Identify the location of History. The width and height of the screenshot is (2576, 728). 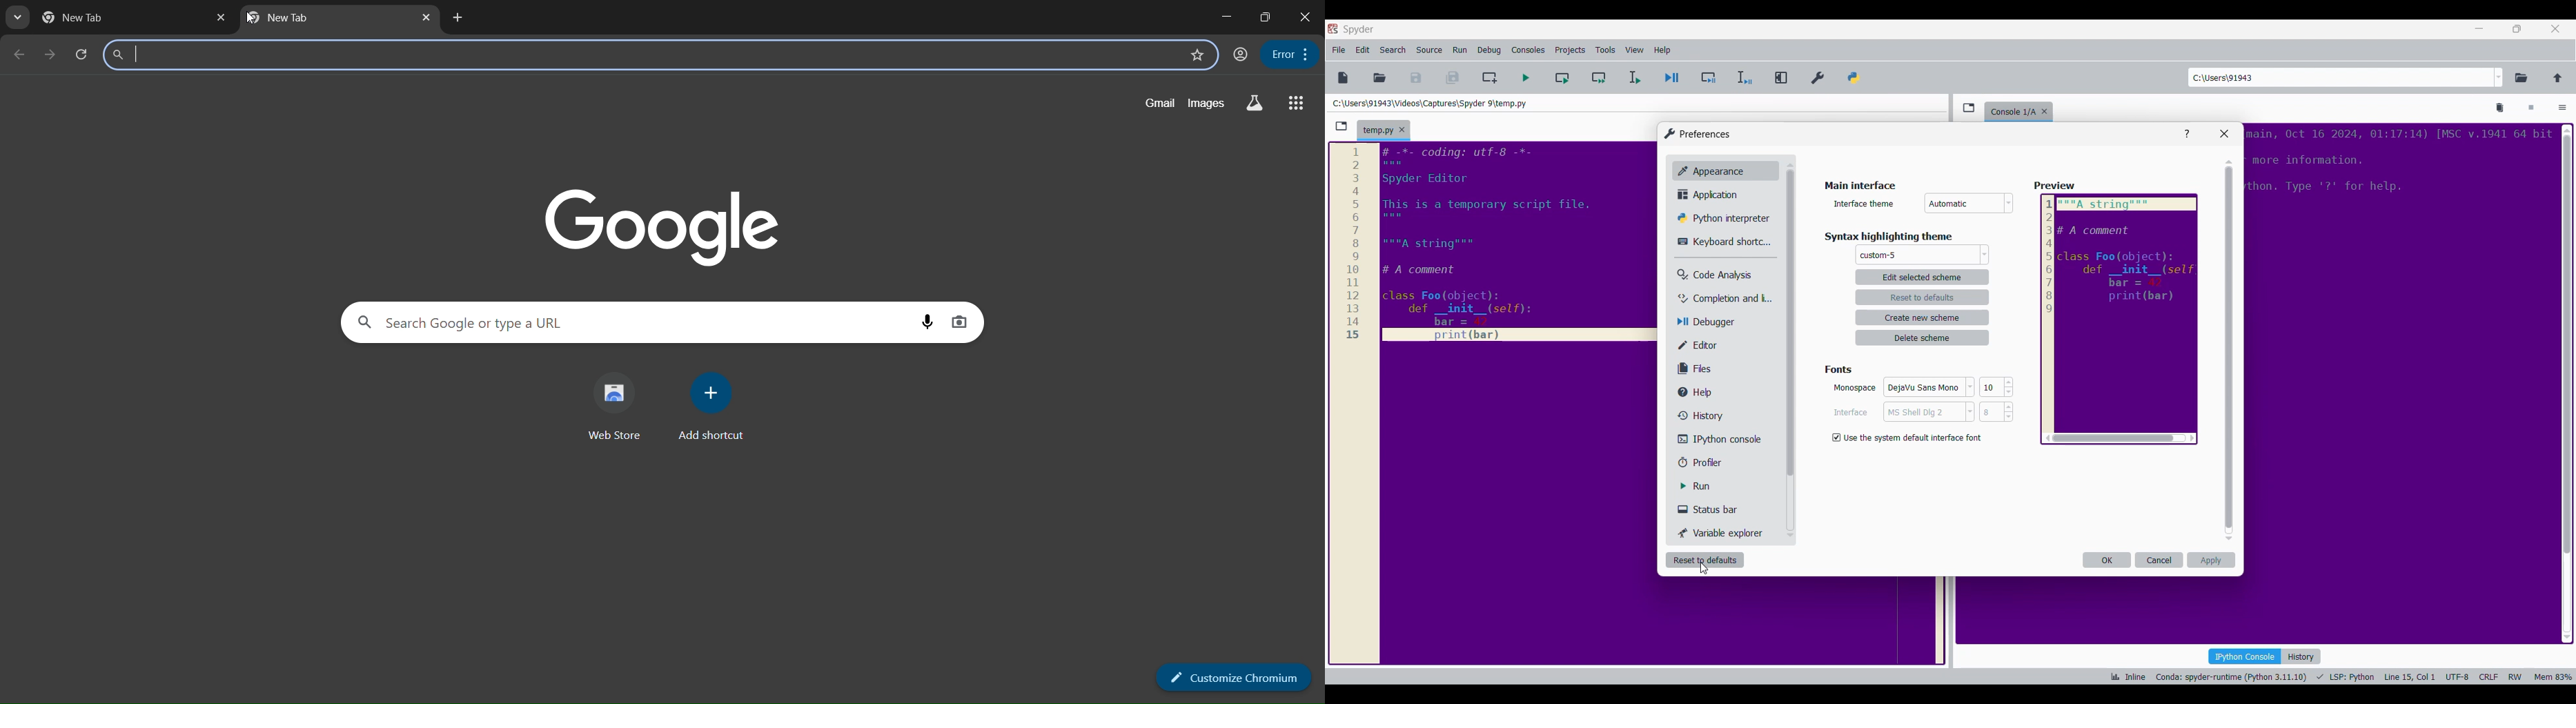
(2301, 656).